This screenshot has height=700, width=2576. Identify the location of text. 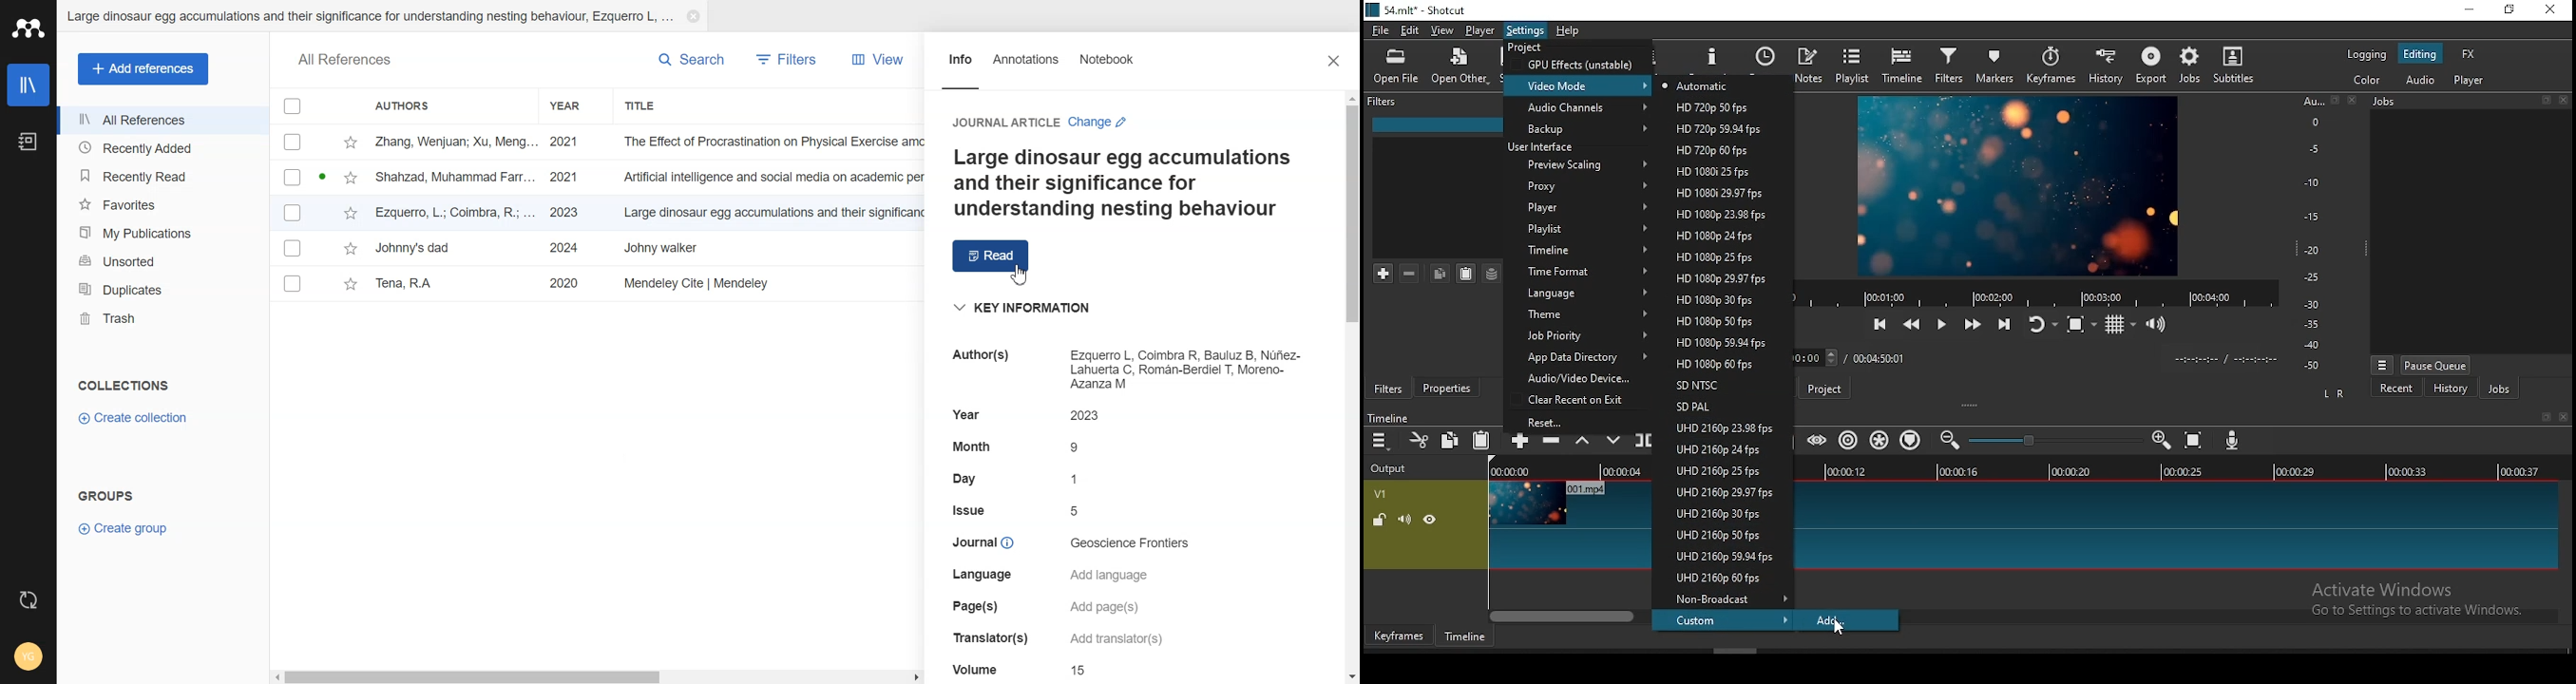
(973, 355).